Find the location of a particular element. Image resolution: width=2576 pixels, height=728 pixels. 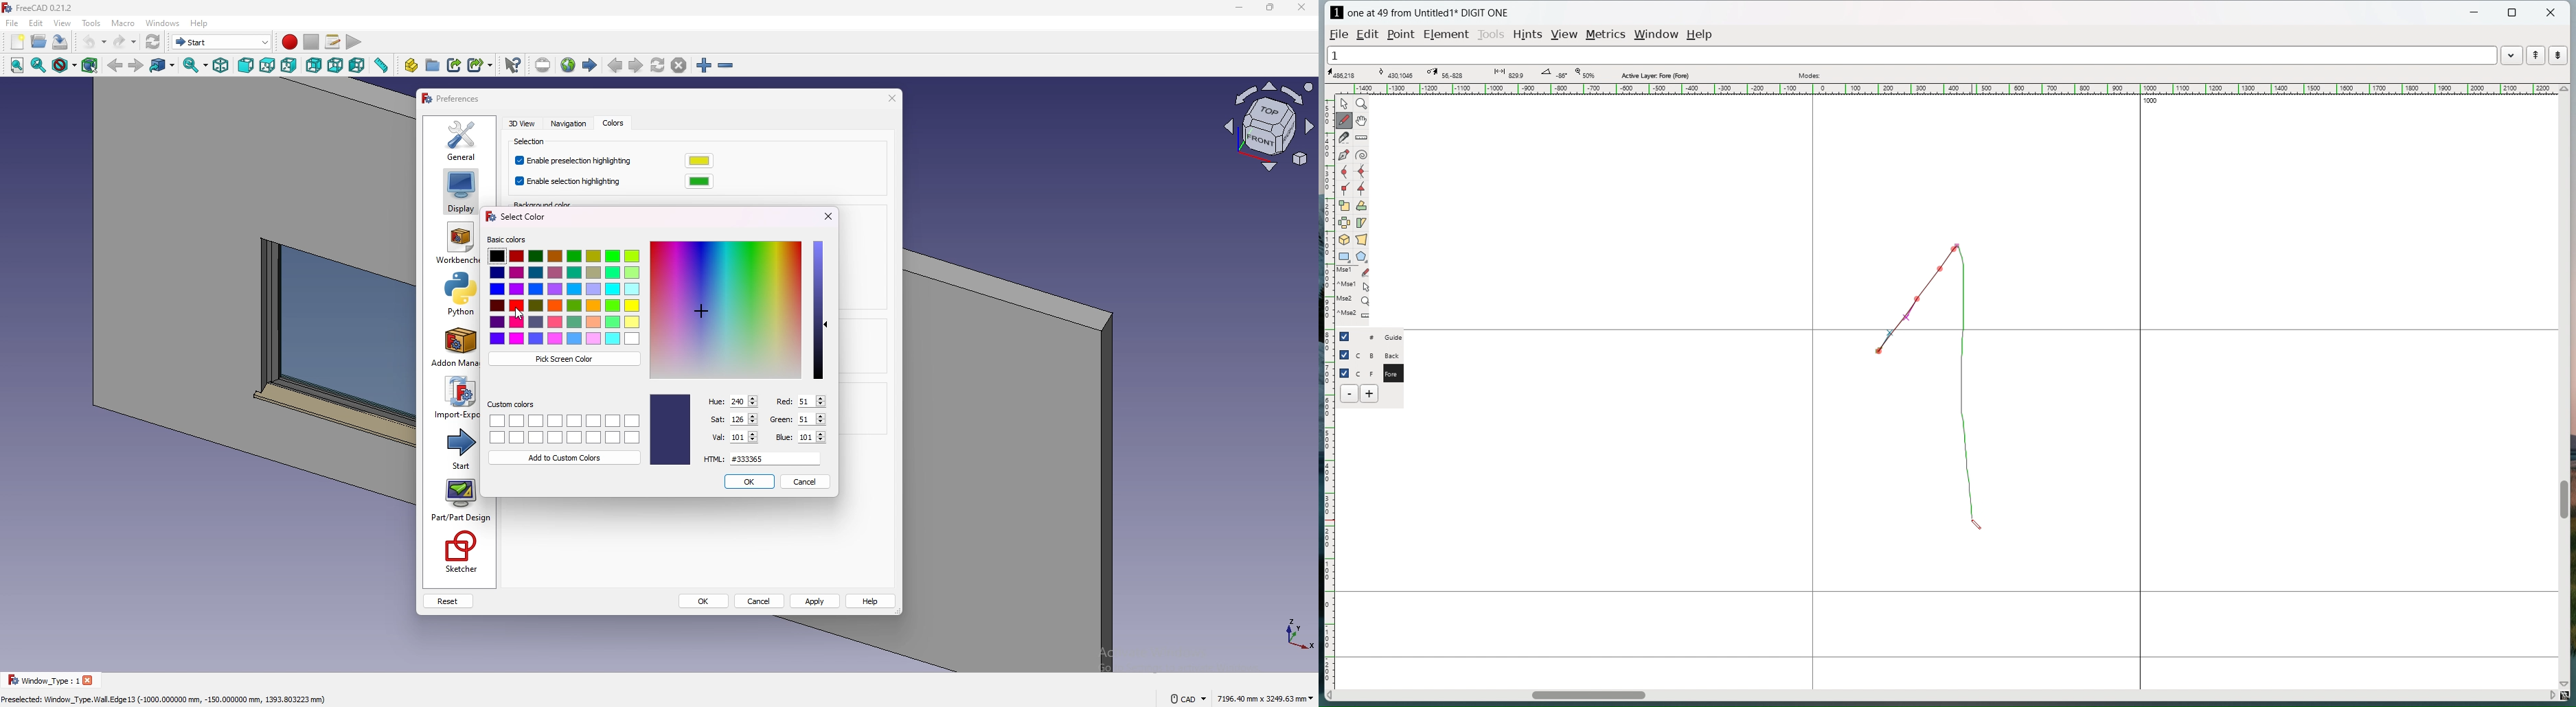

tools is located at coordinates (91, 23).